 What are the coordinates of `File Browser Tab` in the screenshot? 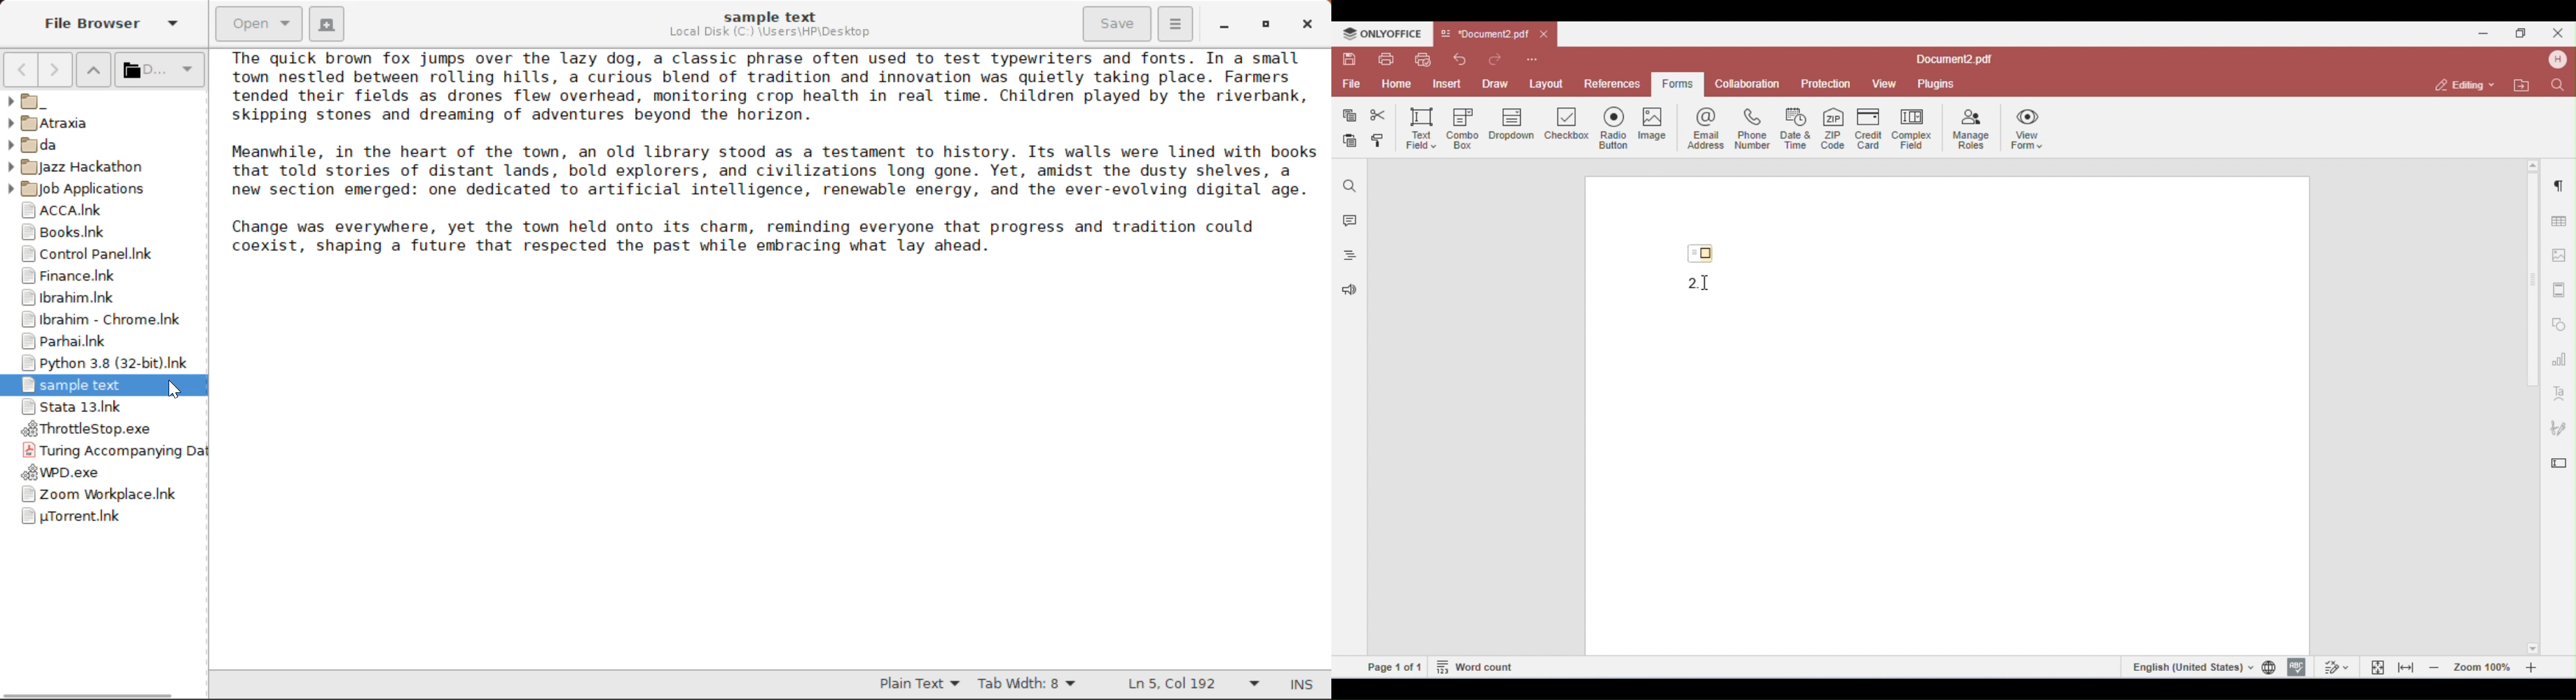 It's located at (109, 25).